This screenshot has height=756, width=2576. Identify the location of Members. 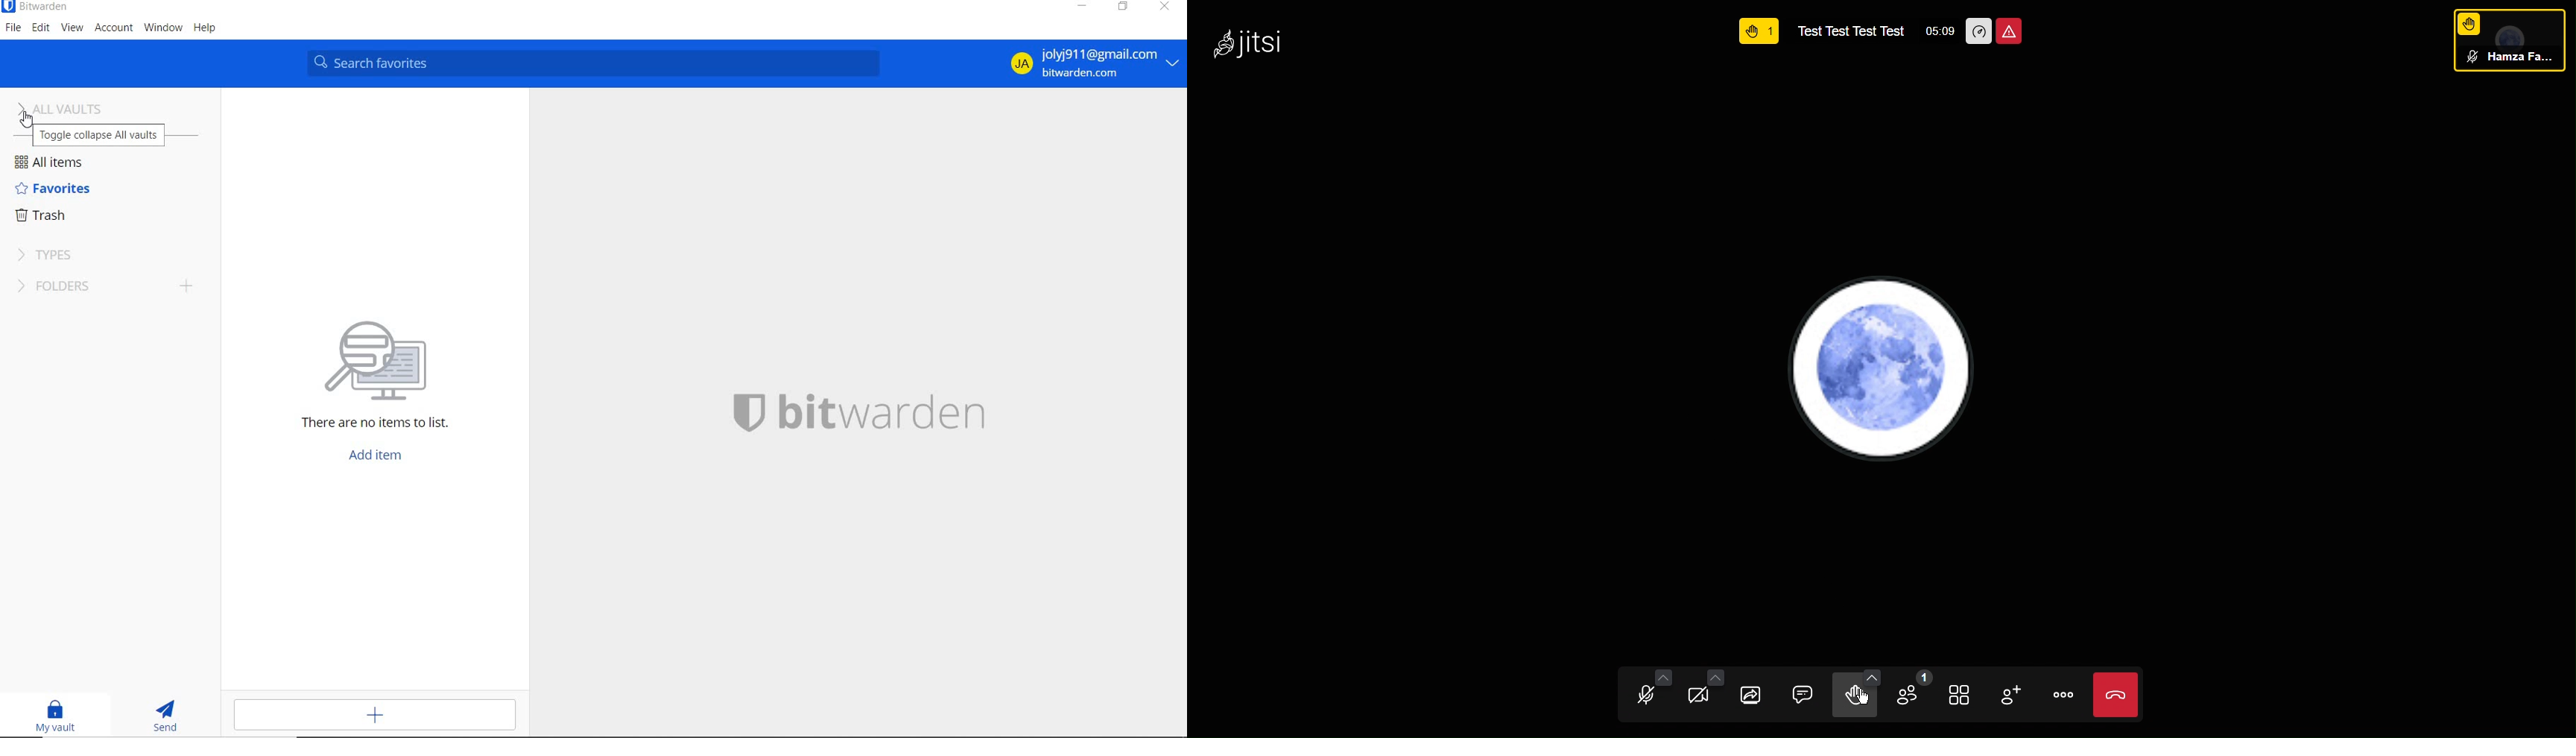
(1915, 696).